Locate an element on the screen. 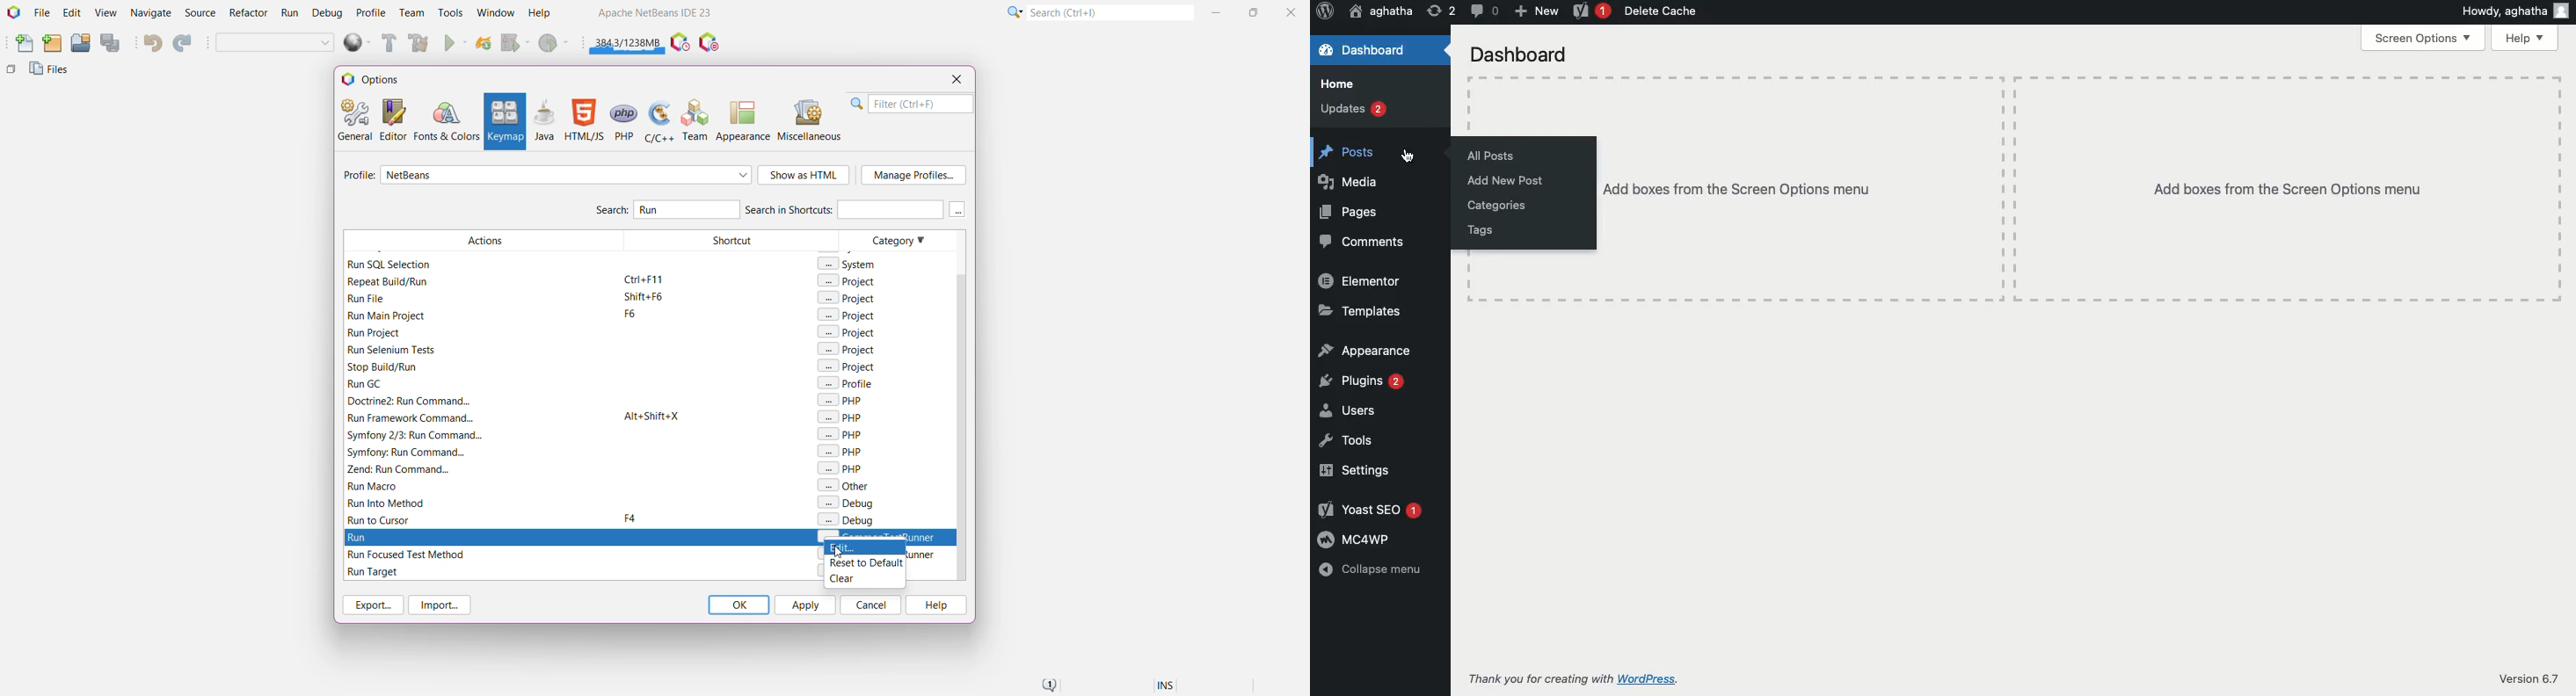 This screenshot has width=2576, height=700. Add new post is located at coordinates (1507, 183).